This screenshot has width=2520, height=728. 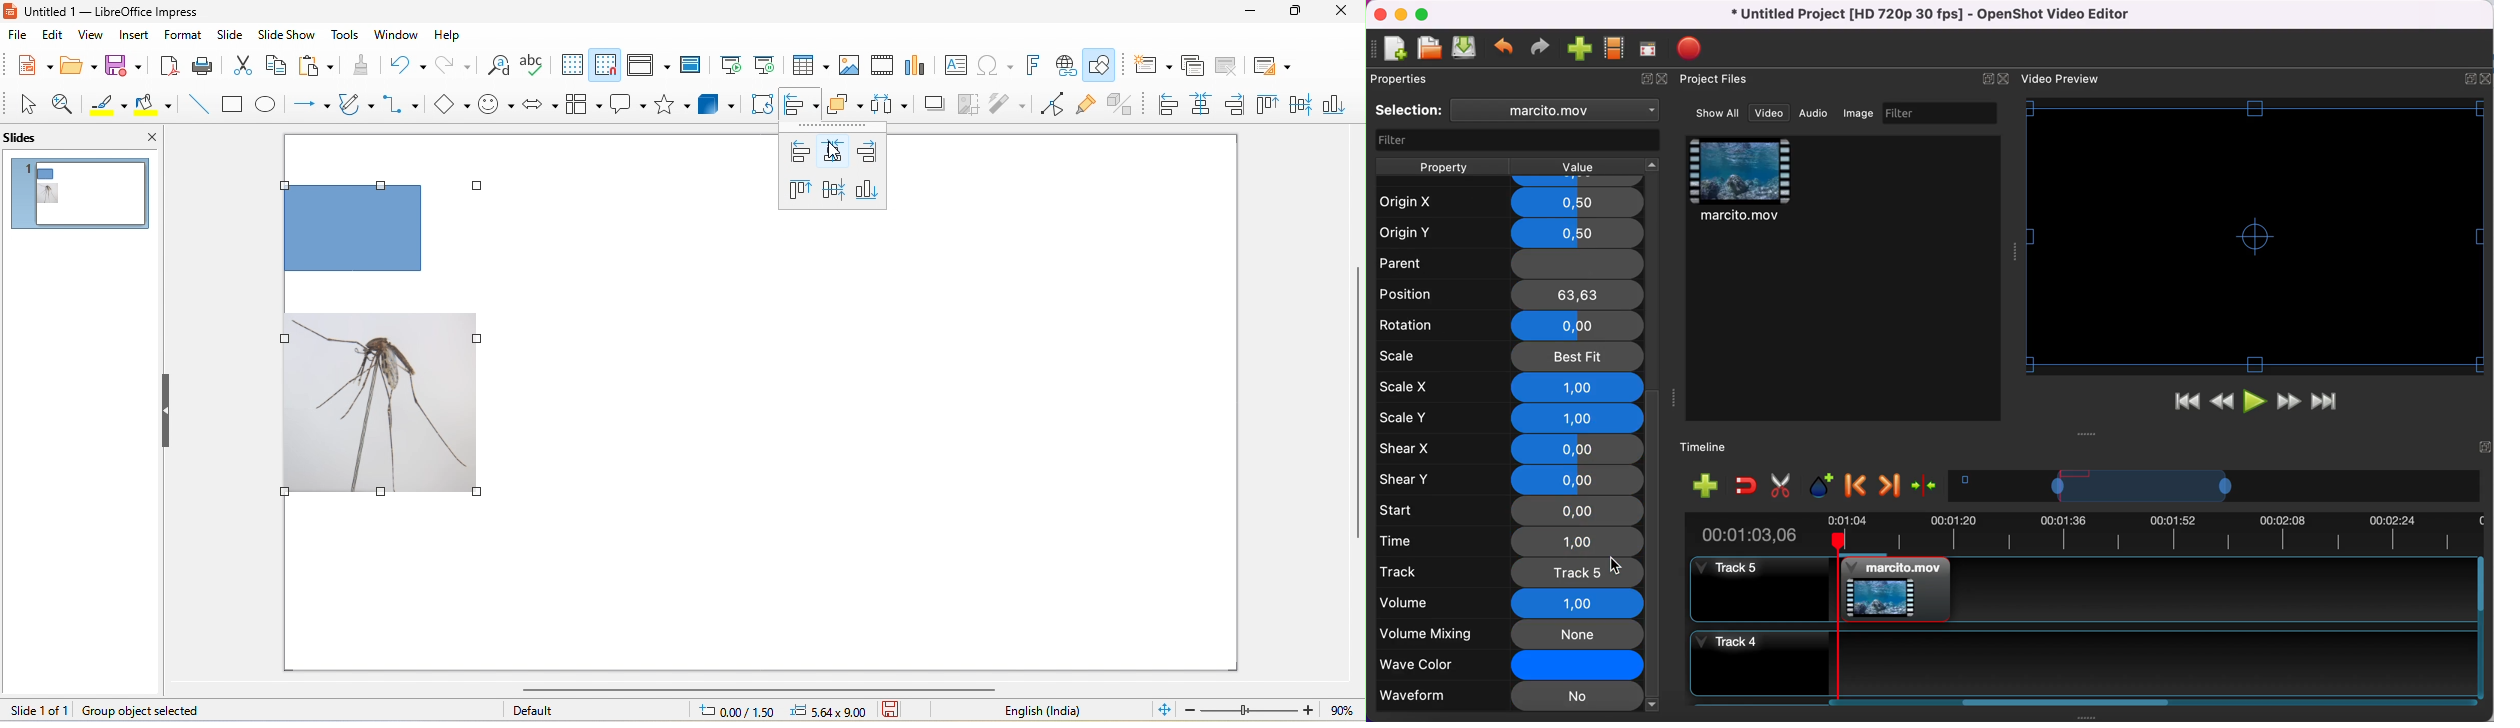 I want to click on start from first slide, so click(x=733, y=65).